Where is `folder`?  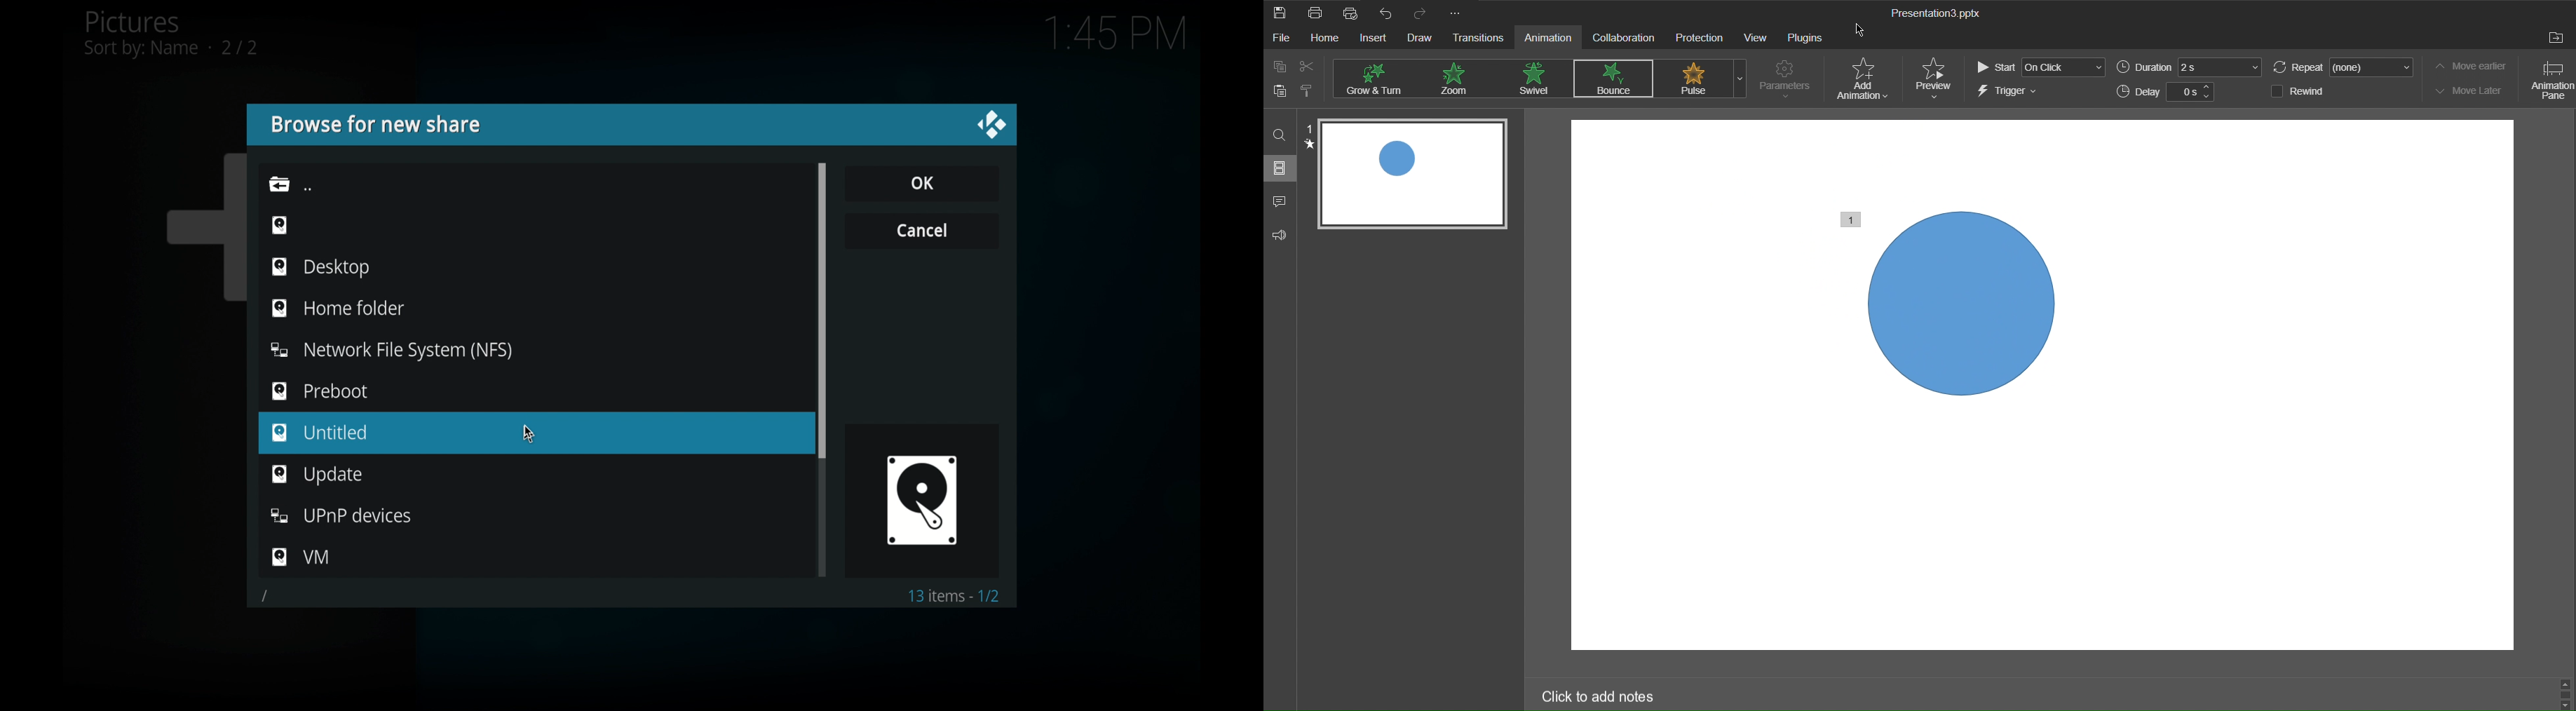 folder is located at coordinates (300, 556).